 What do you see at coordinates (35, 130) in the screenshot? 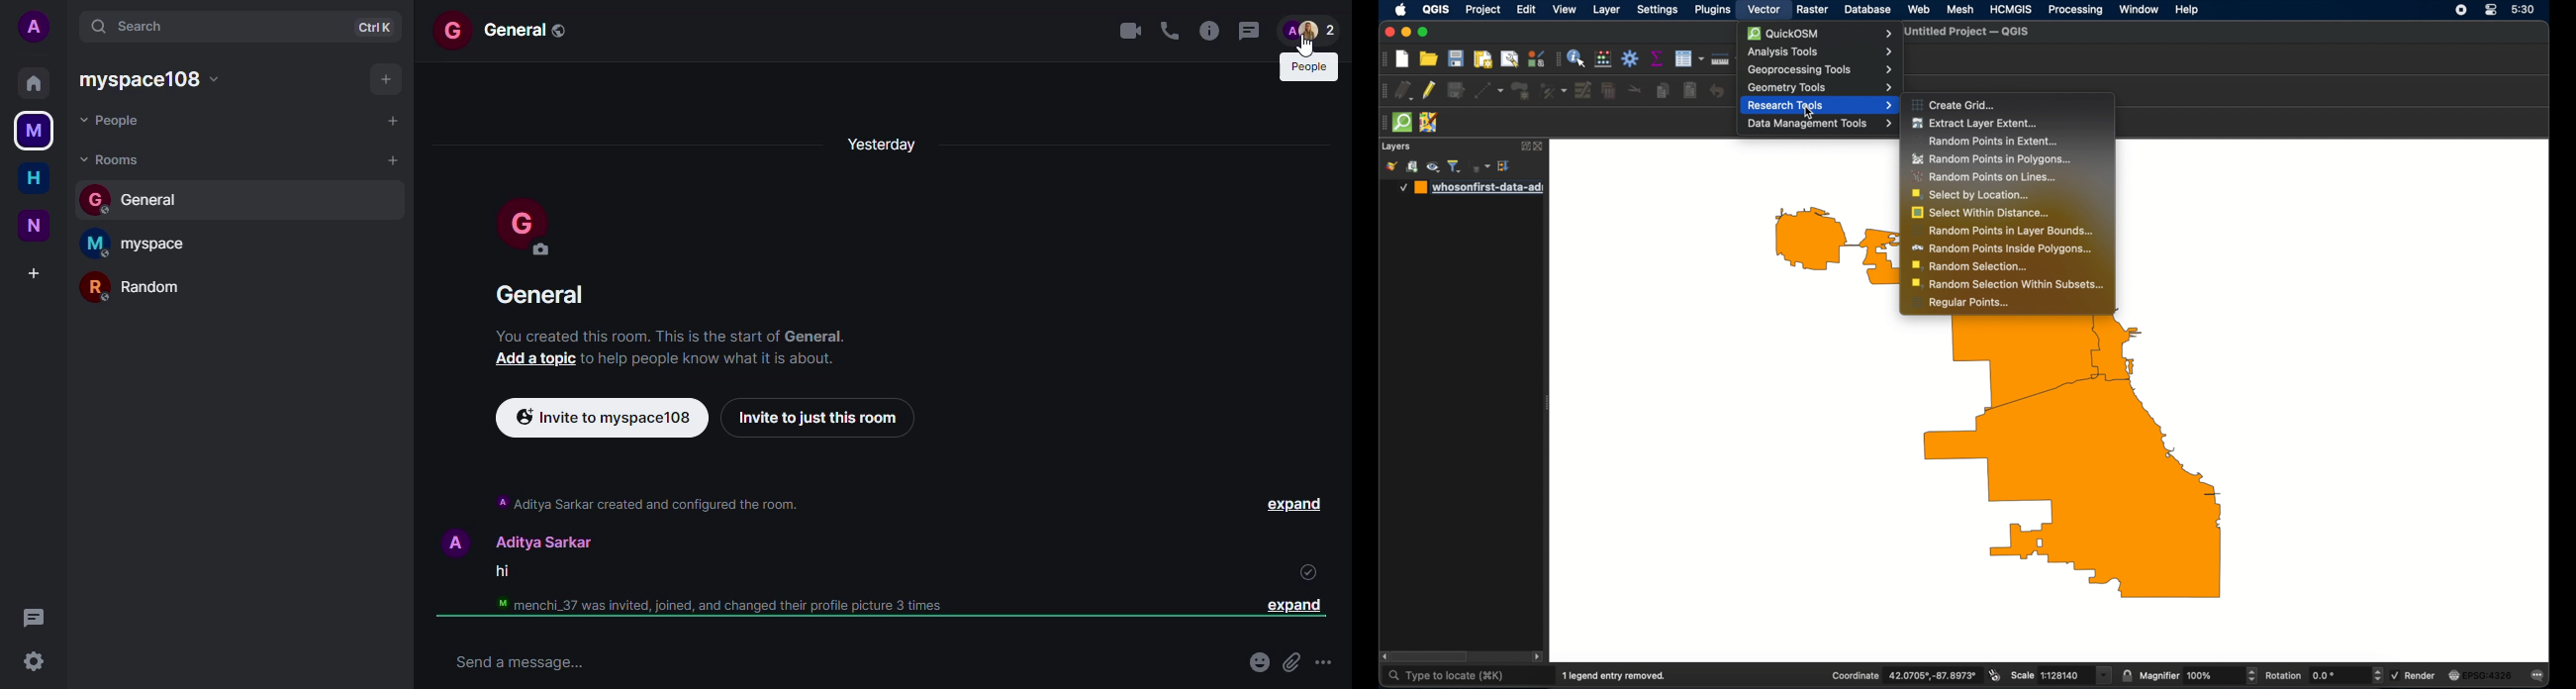
I see `myspace` at bounding box center [35, 130].